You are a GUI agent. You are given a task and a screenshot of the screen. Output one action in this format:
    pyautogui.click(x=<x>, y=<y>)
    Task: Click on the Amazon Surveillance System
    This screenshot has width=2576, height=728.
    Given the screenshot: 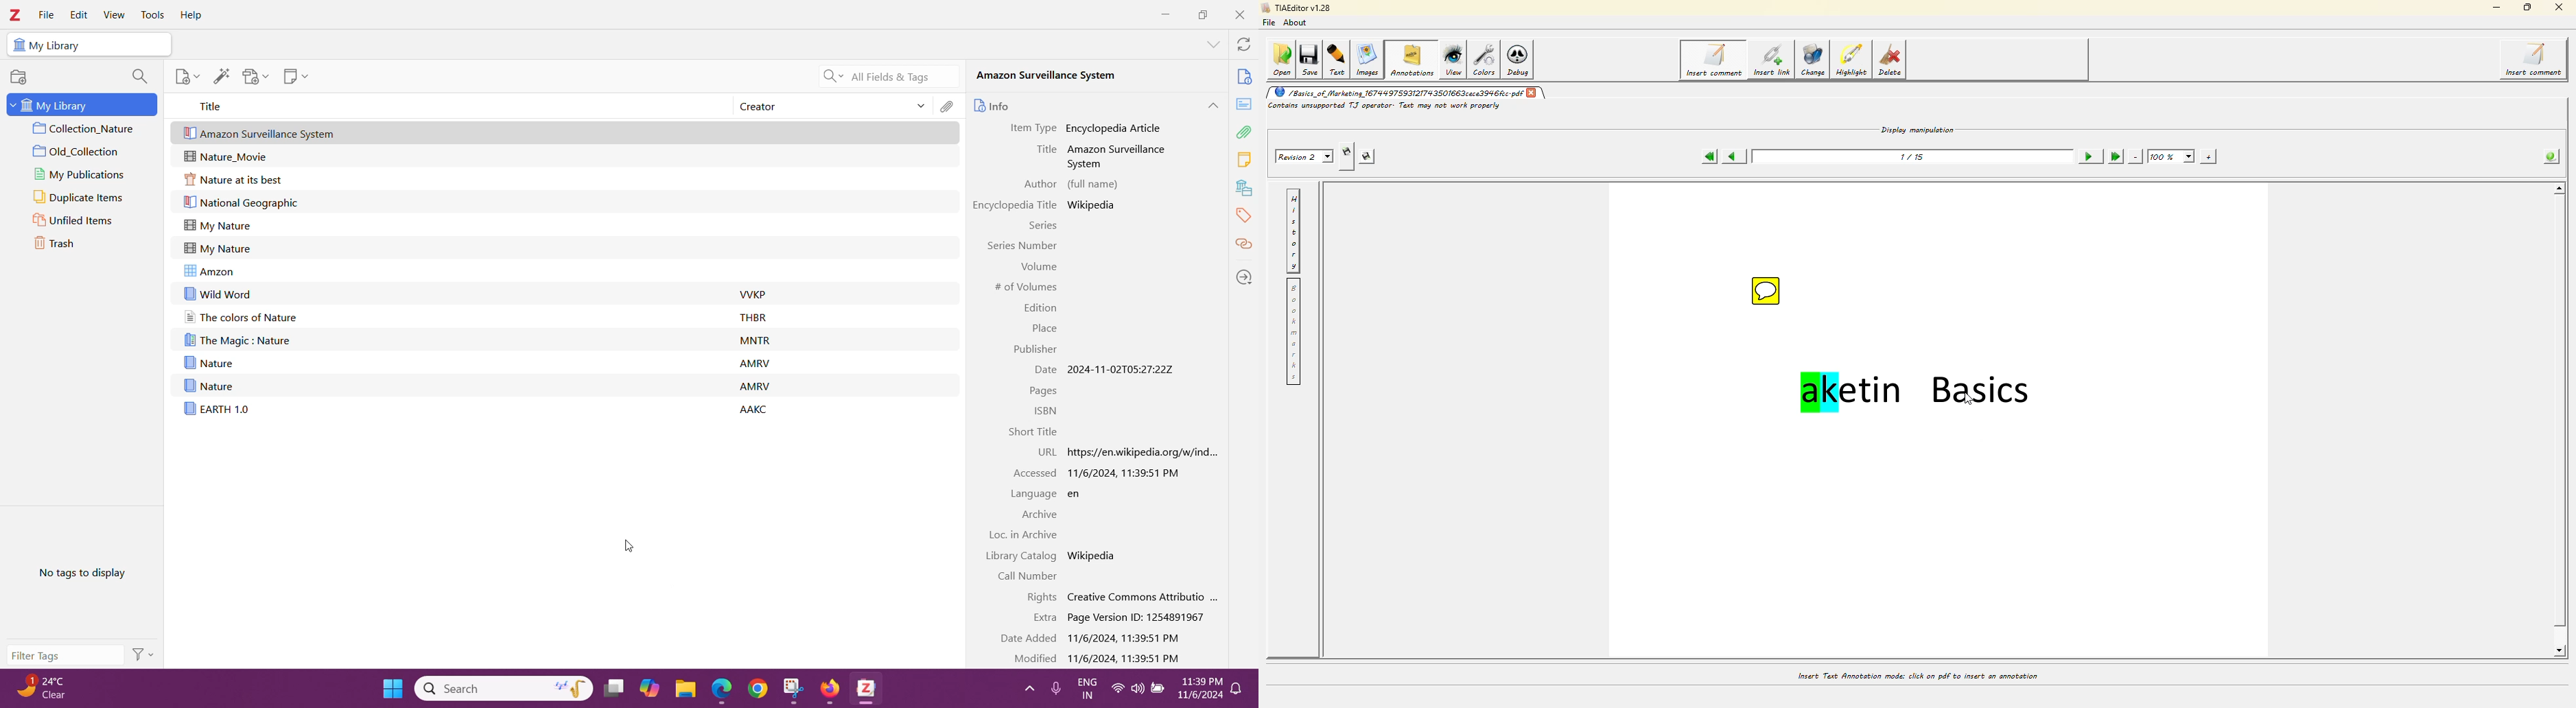 What is the action you would take?
    pyautogui.click(x=1129, y=157)
    